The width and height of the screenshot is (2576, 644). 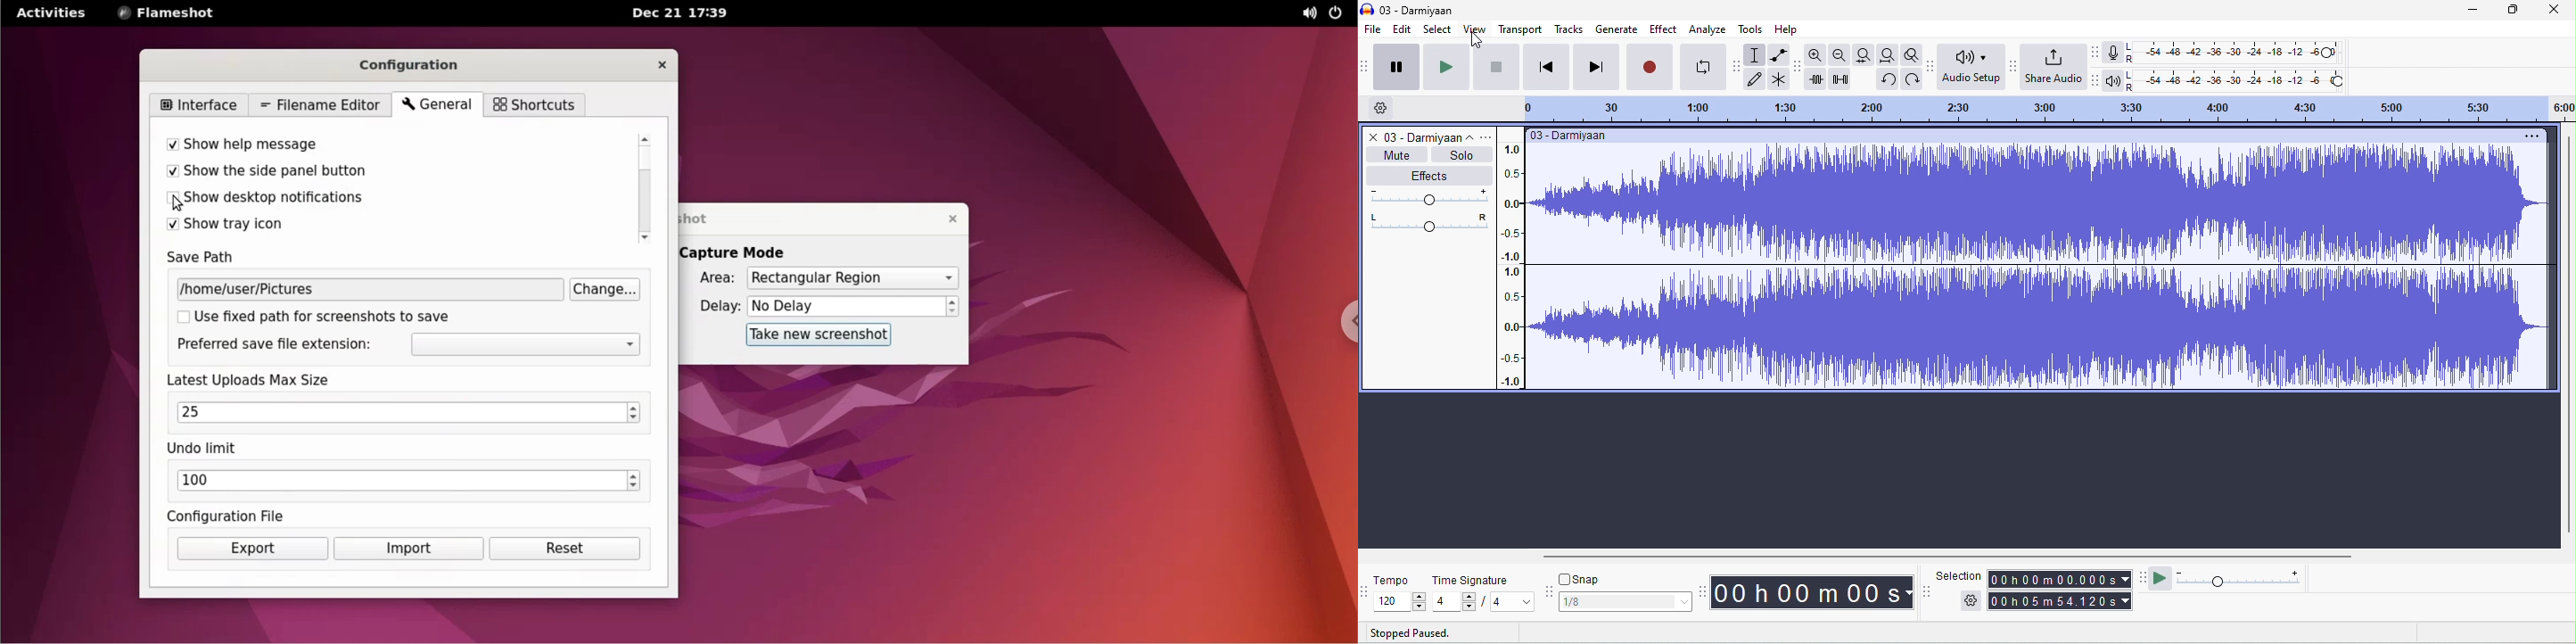 What do you see at coordinates (1949, 557) in the screenshot?
I see `horizontal scroll bar` at bounding box center [1949, 557].